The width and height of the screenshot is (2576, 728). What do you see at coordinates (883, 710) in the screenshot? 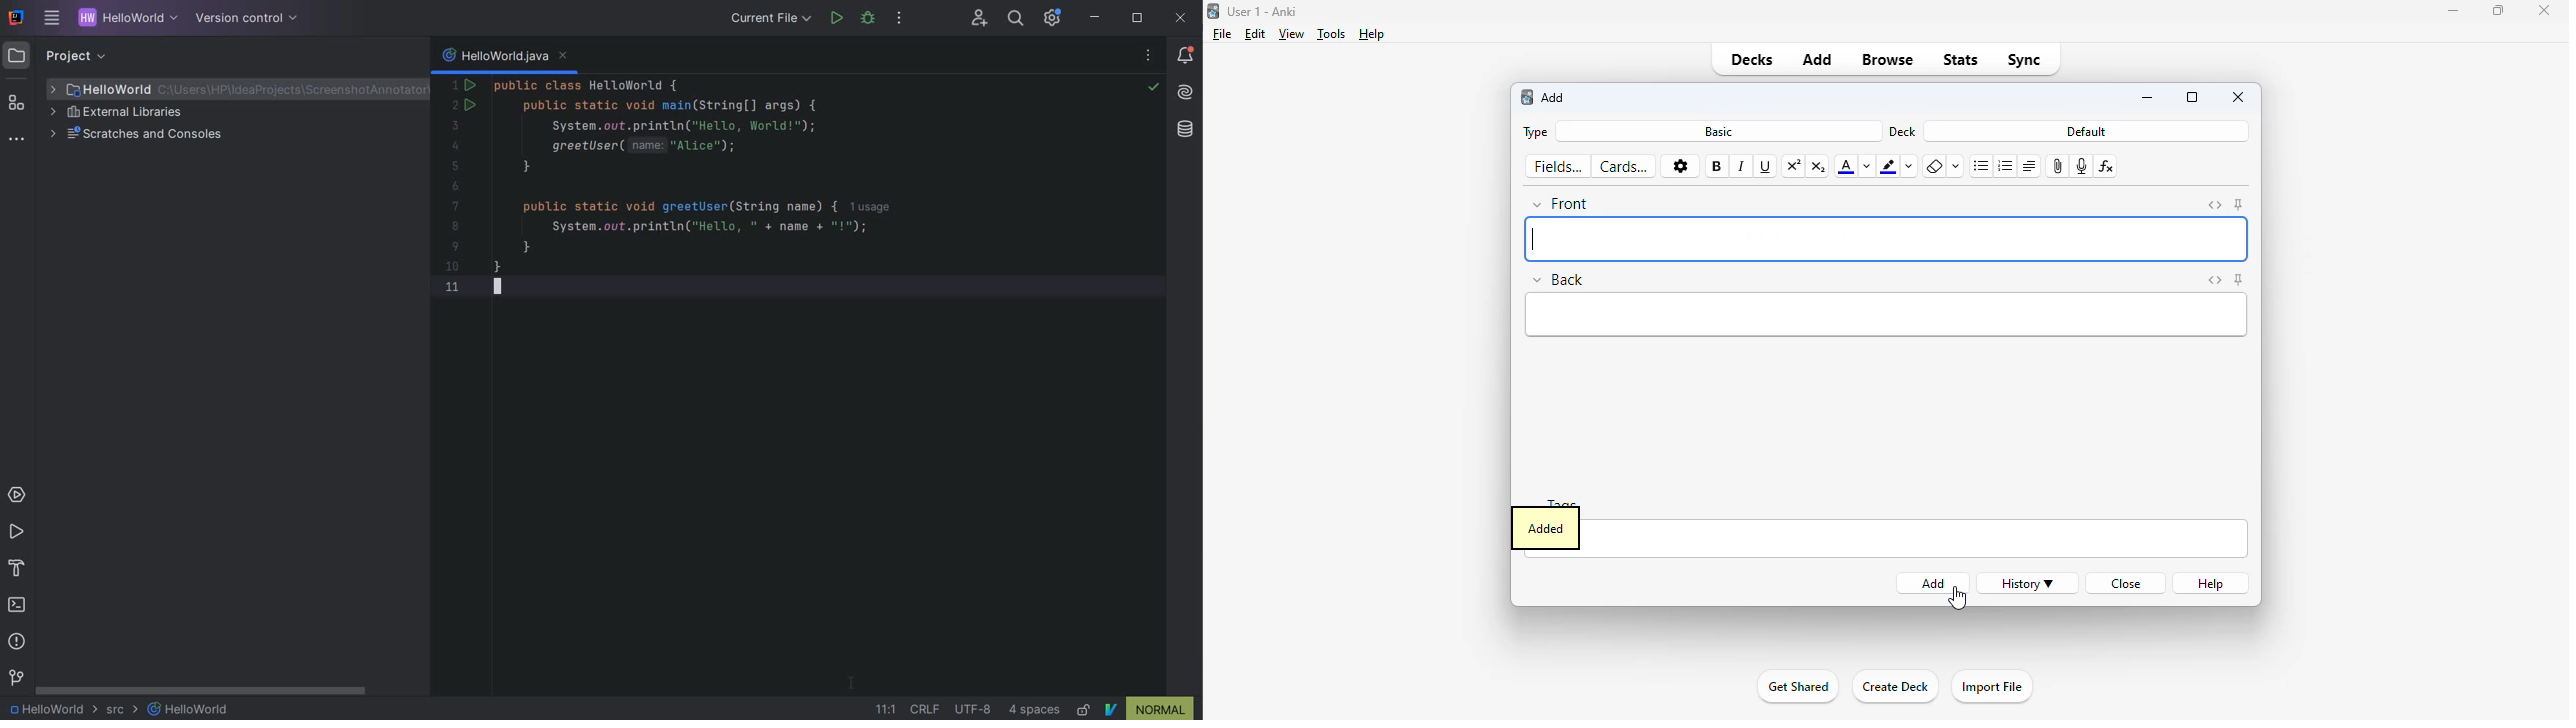
I see `GO TO LINE` at bounding box center [883, 710].